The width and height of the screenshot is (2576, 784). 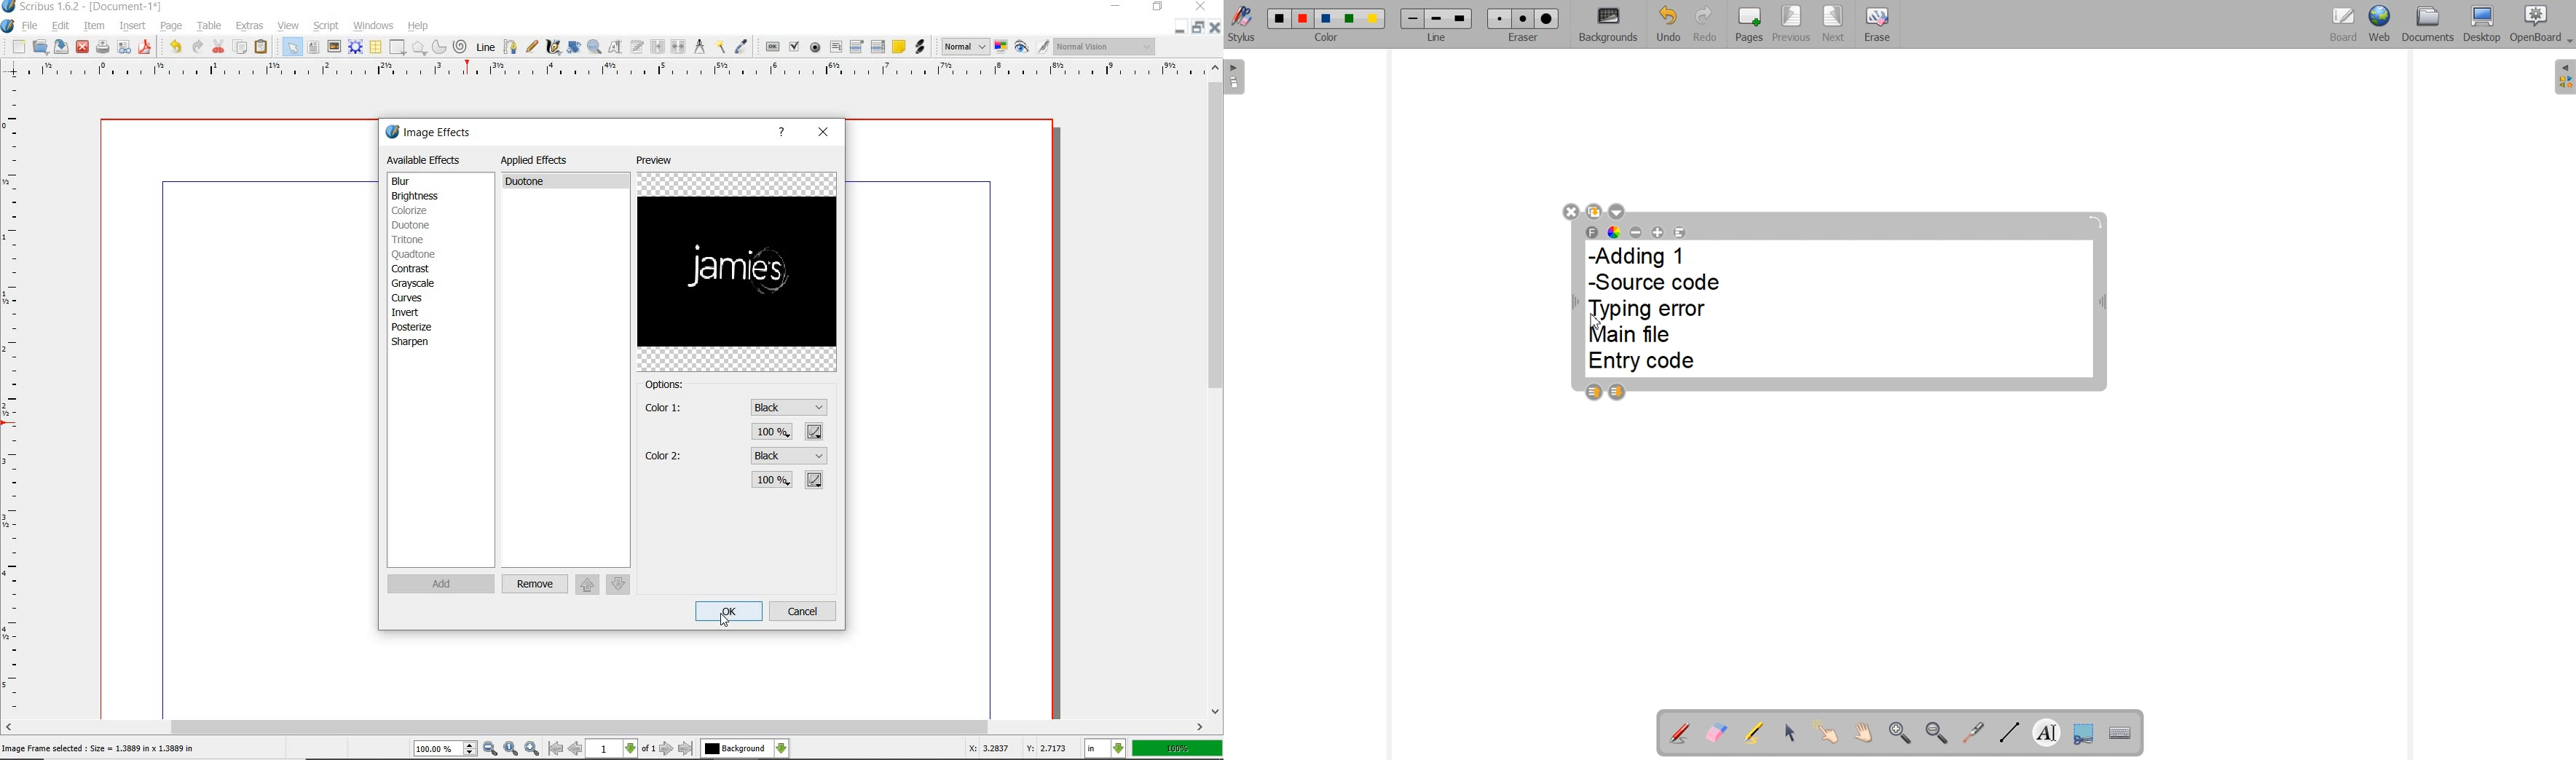 What do you see at coordinates (423, 226) in the screenshot?
I see `duotone` at bounding box center [423, 226].